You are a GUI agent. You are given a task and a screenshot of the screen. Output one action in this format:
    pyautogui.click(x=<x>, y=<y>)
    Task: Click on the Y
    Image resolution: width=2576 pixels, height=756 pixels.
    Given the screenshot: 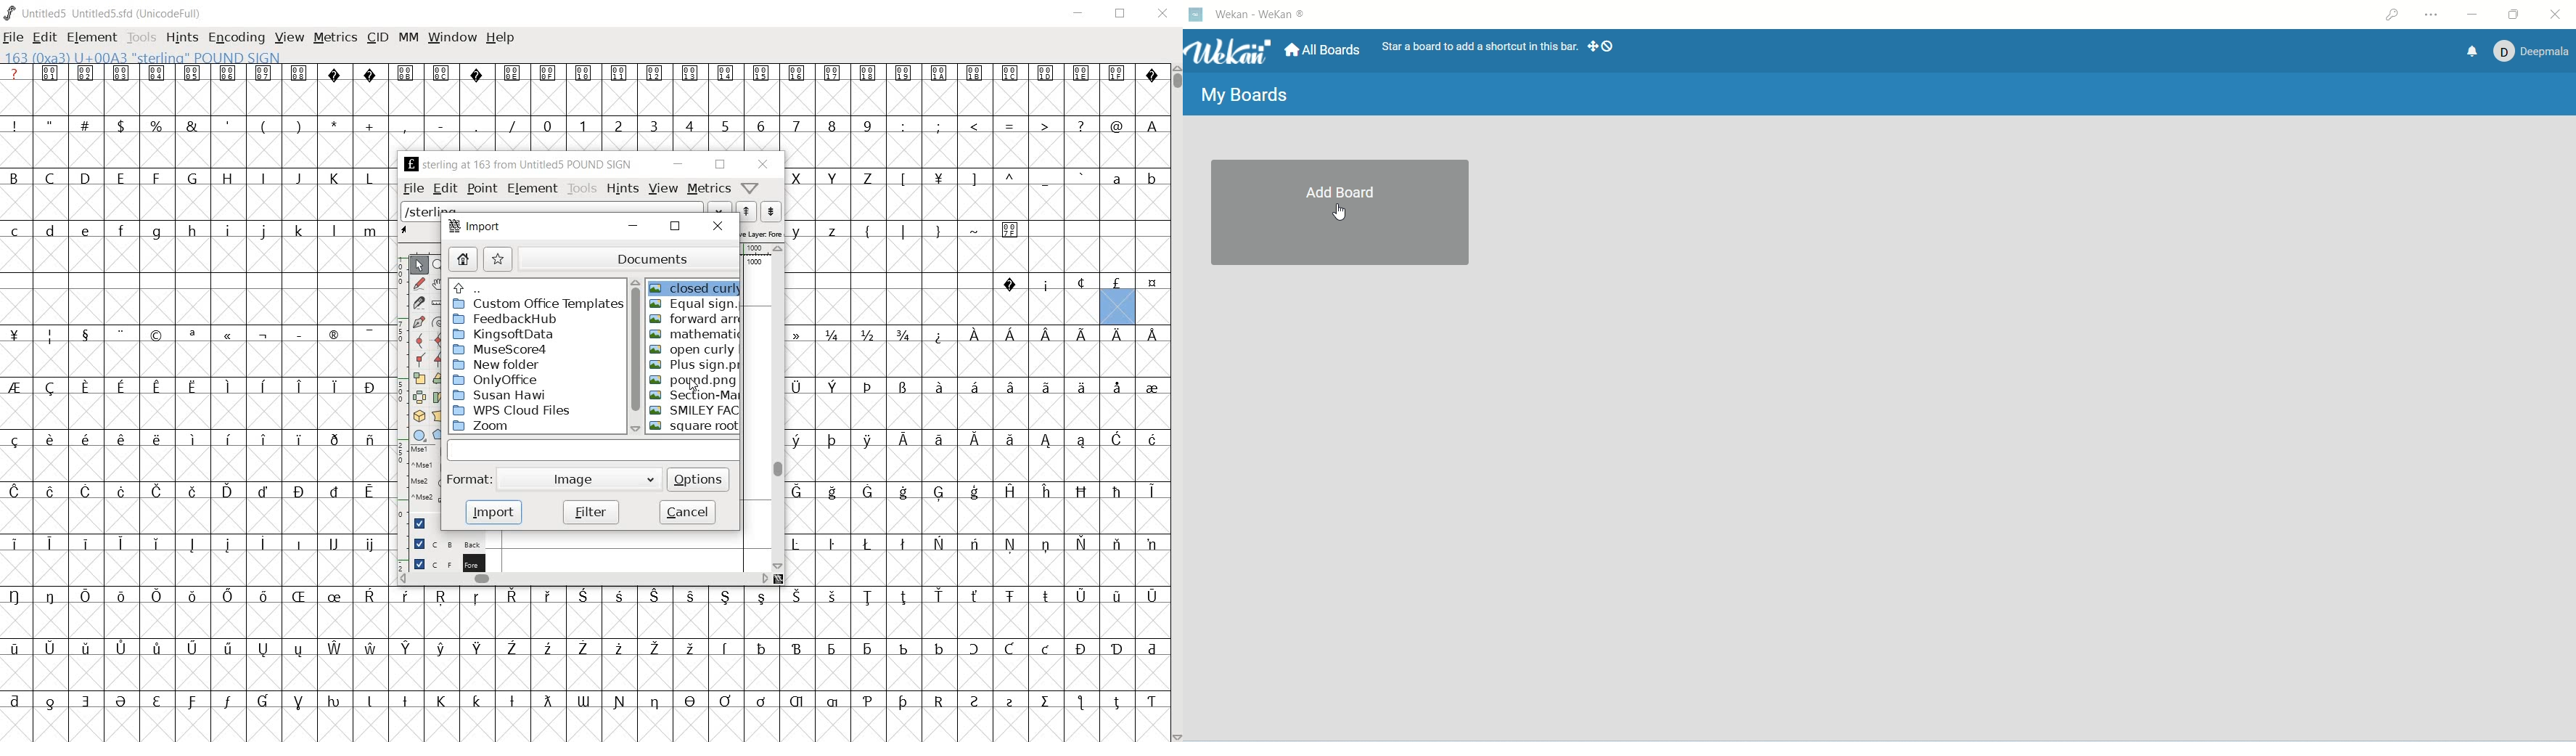 What is the action you would take?
    pyautogui.click(x=831, y=178)
    